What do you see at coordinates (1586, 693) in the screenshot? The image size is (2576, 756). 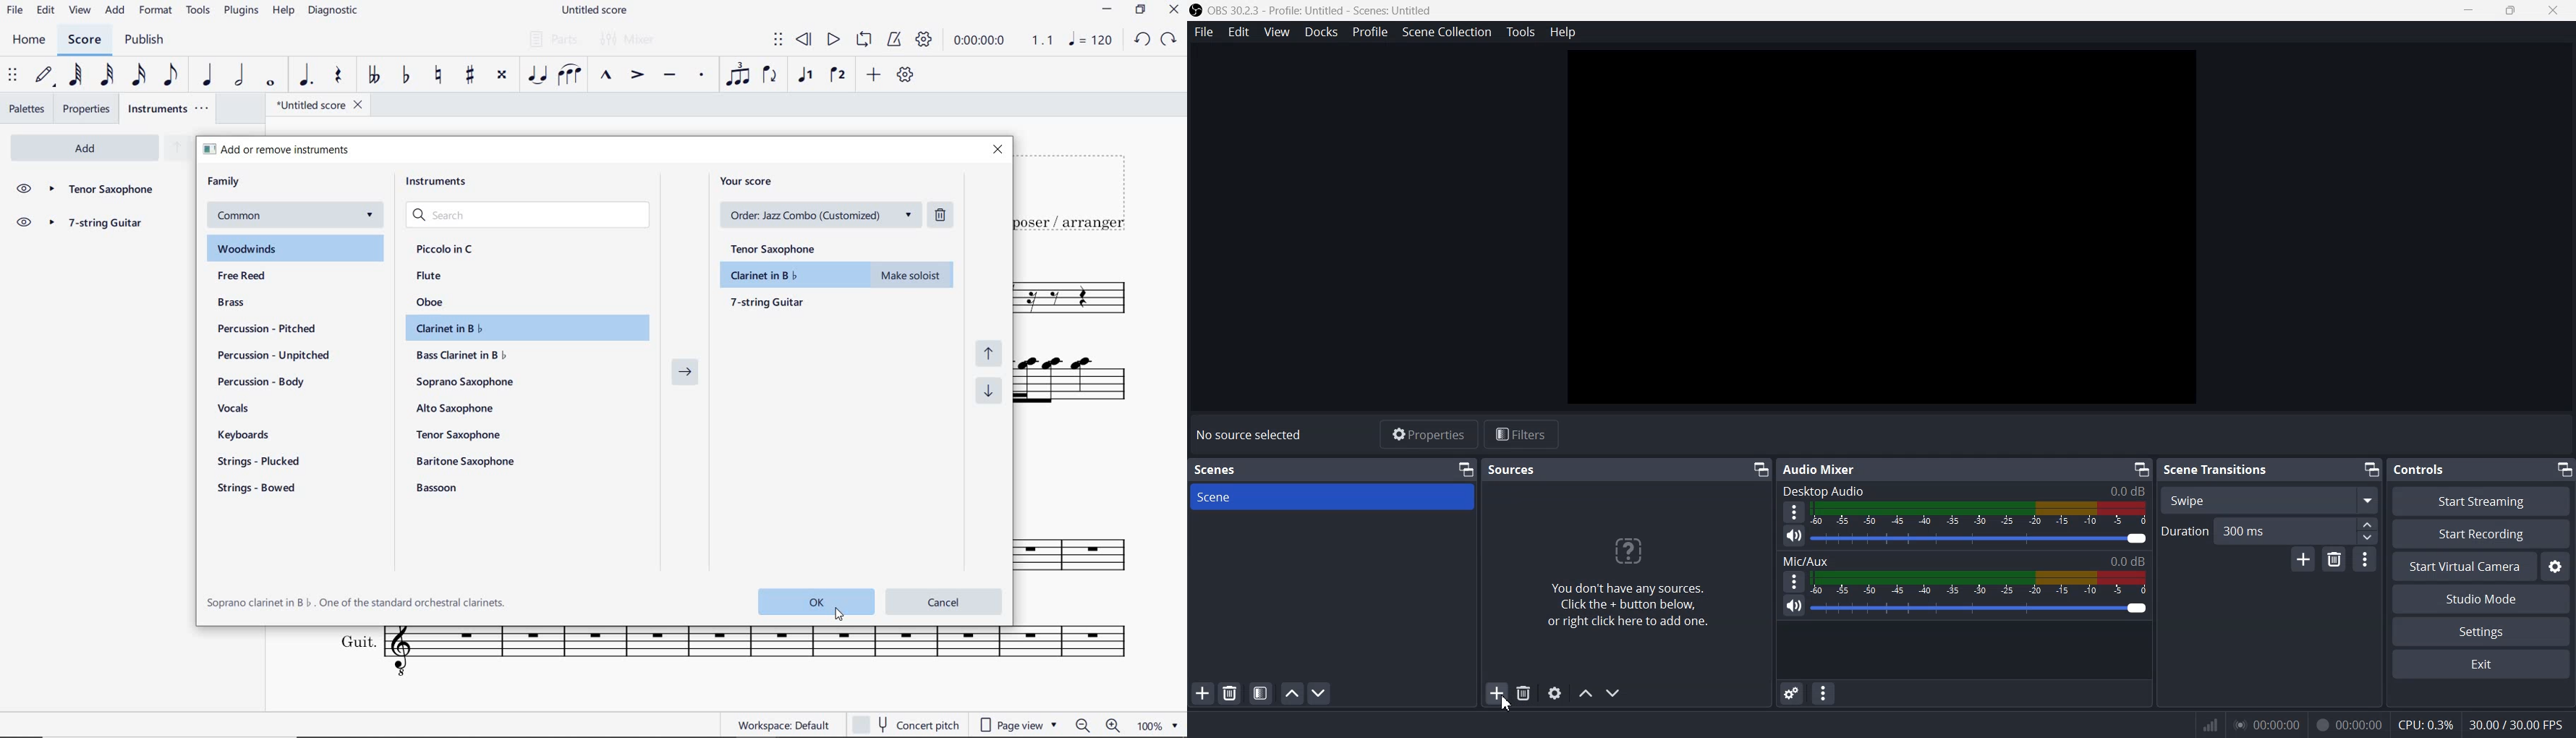 I see `Move source up` at bounding box center [1586, 693].